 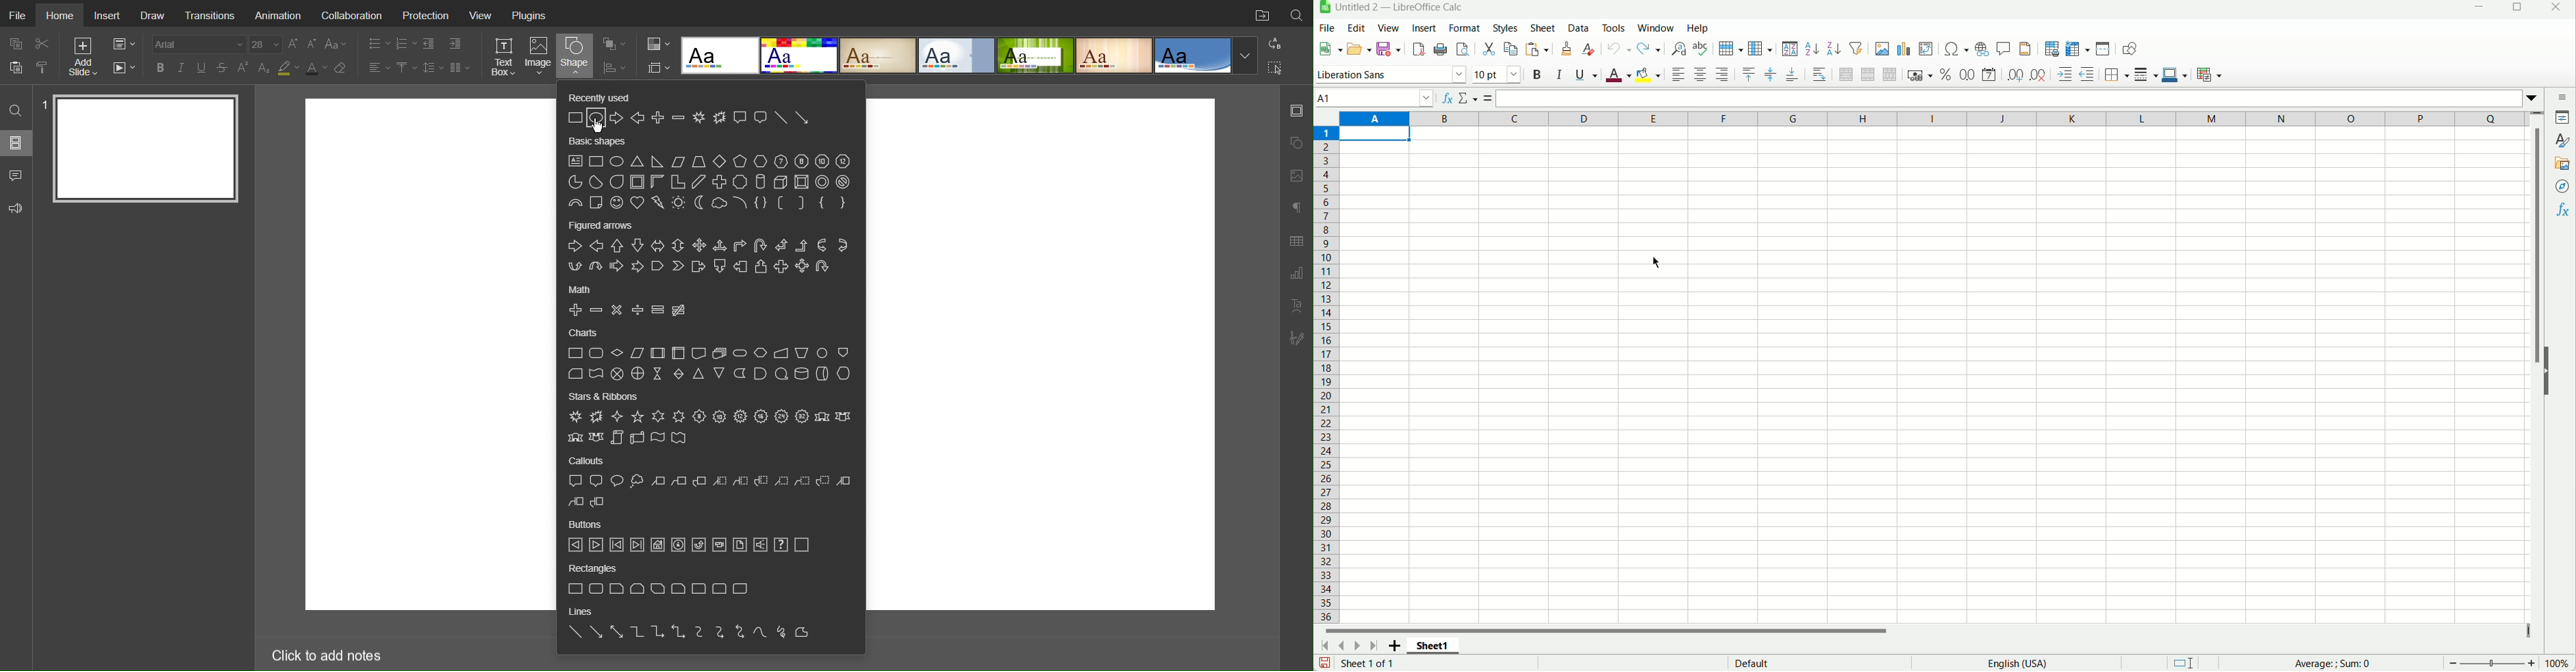 What do you see at coordinates (1358, 646) in the screenshot?
I see `Scroll to next sheet` at bounding box center [1358, 646].